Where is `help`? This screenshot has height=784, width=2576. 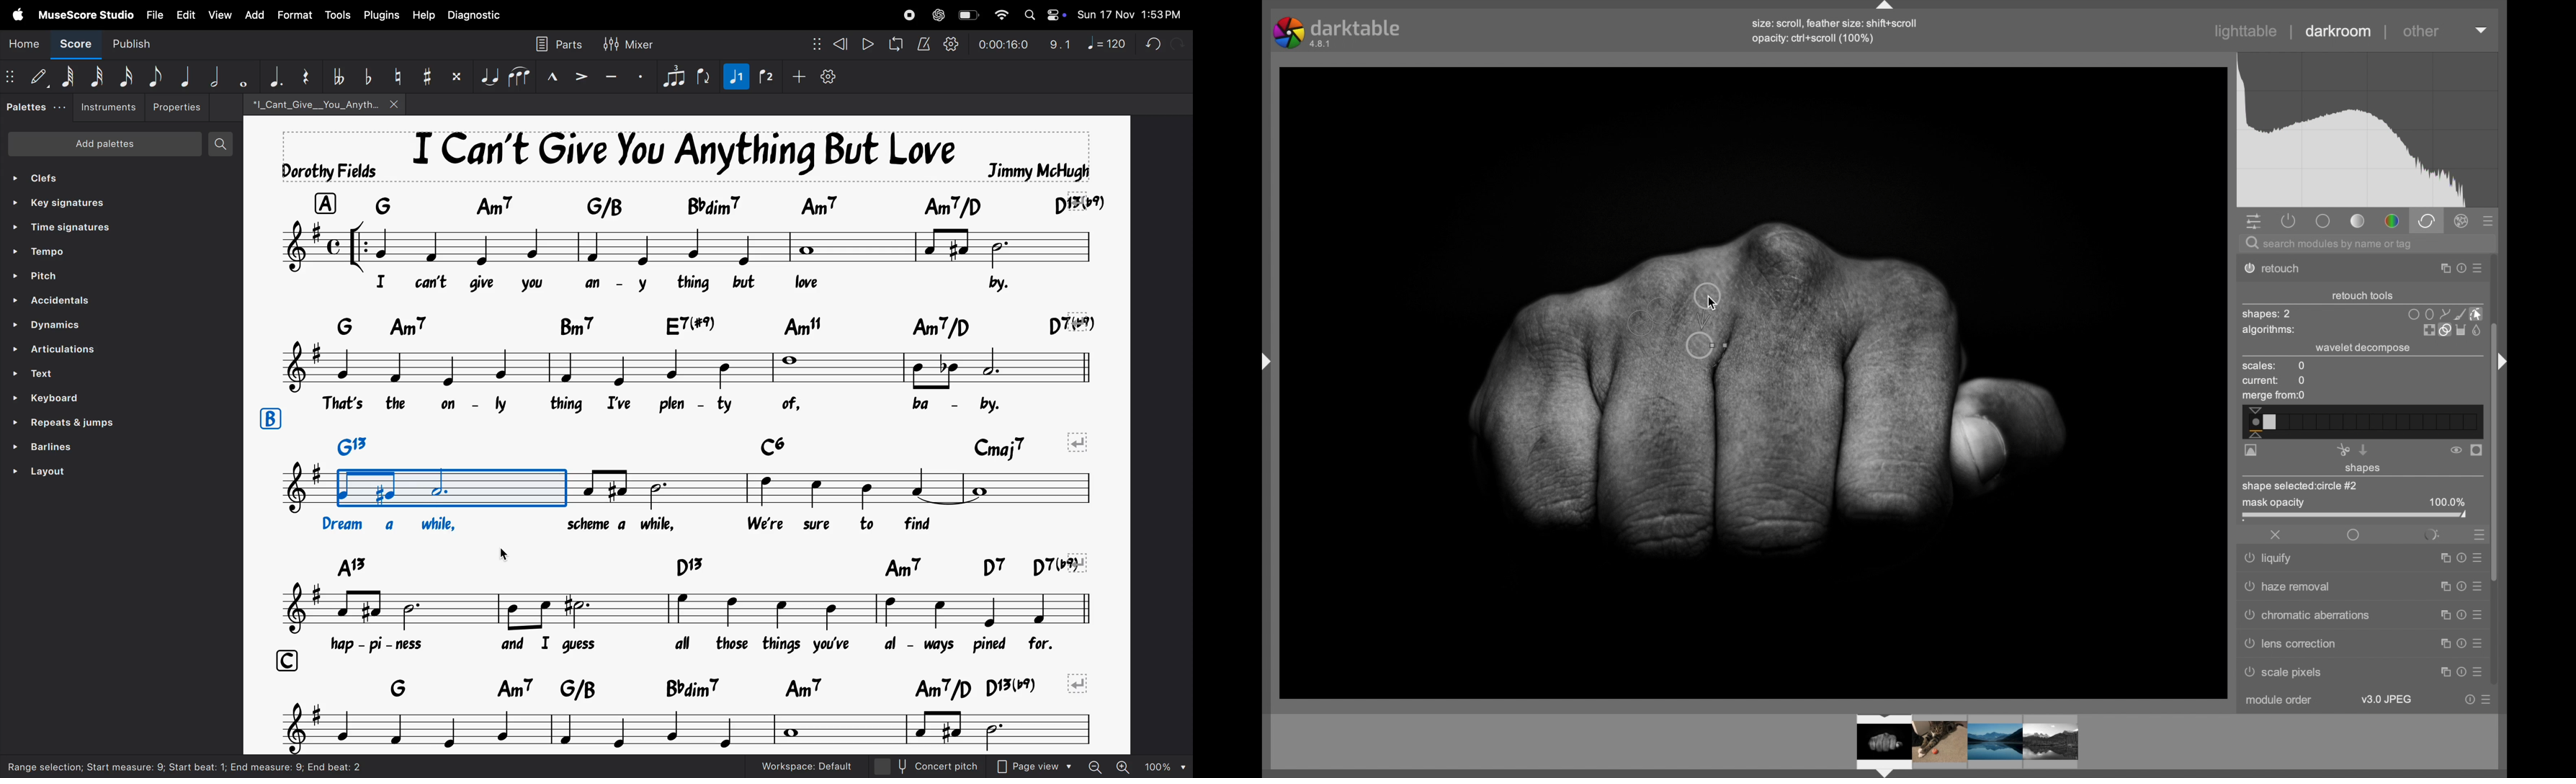
help is located at coordinates (2458, 643).